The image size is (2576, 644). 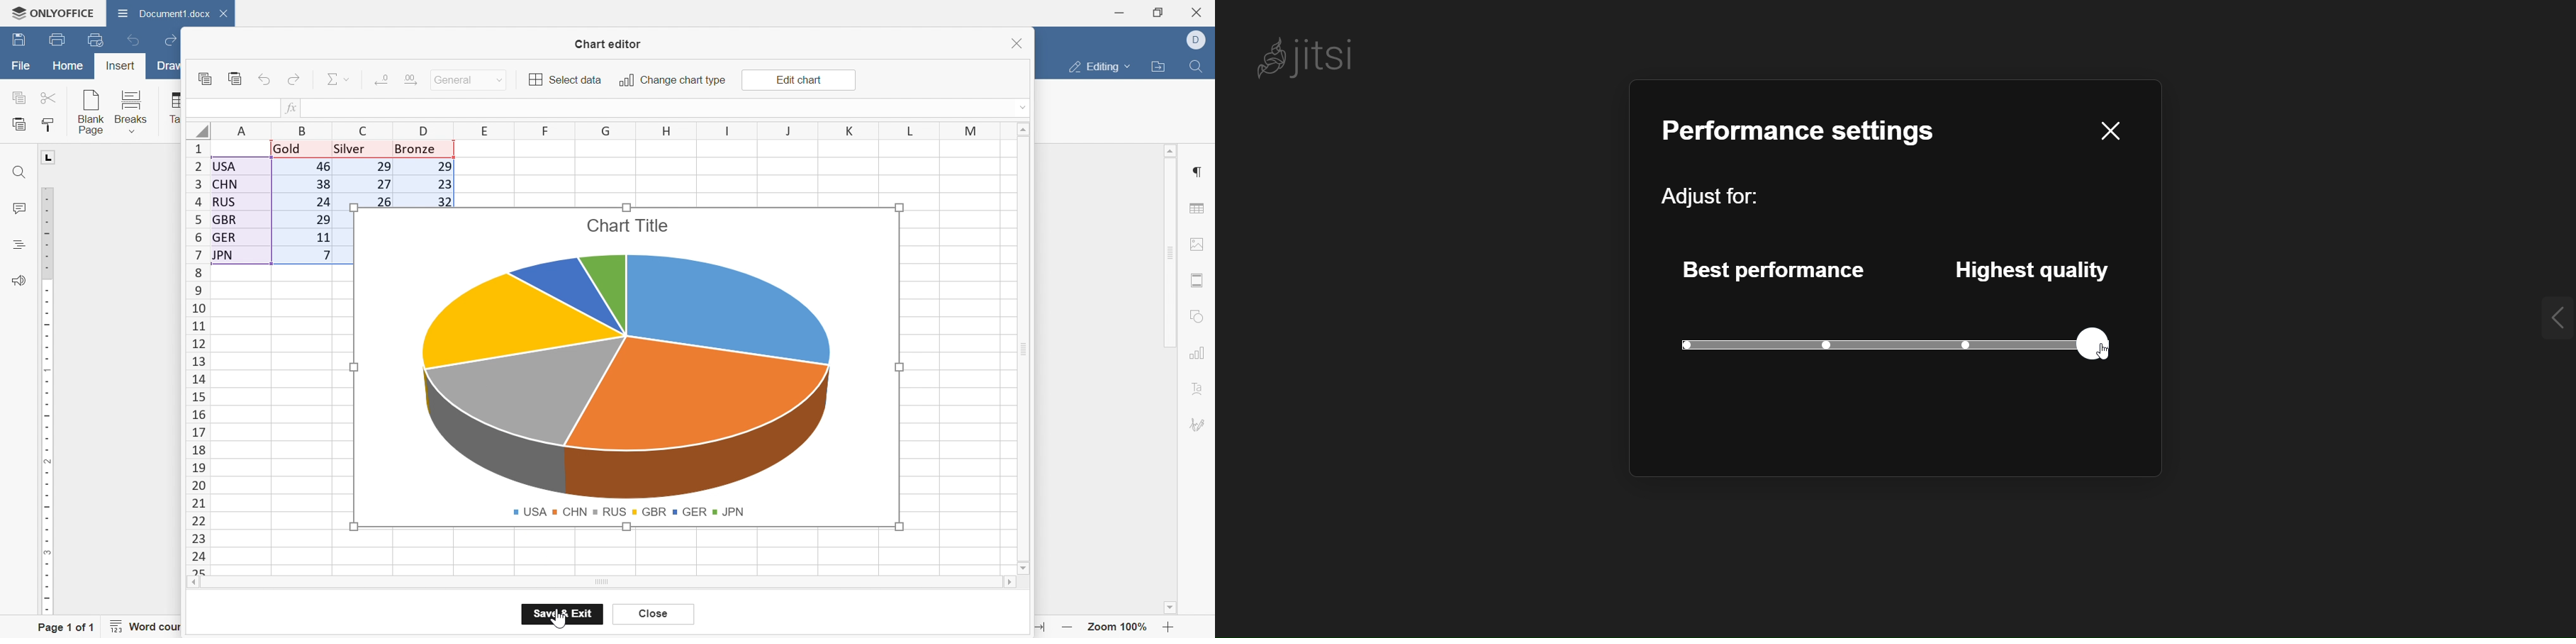 I want to click on Paste, so click(x=236, y=79).